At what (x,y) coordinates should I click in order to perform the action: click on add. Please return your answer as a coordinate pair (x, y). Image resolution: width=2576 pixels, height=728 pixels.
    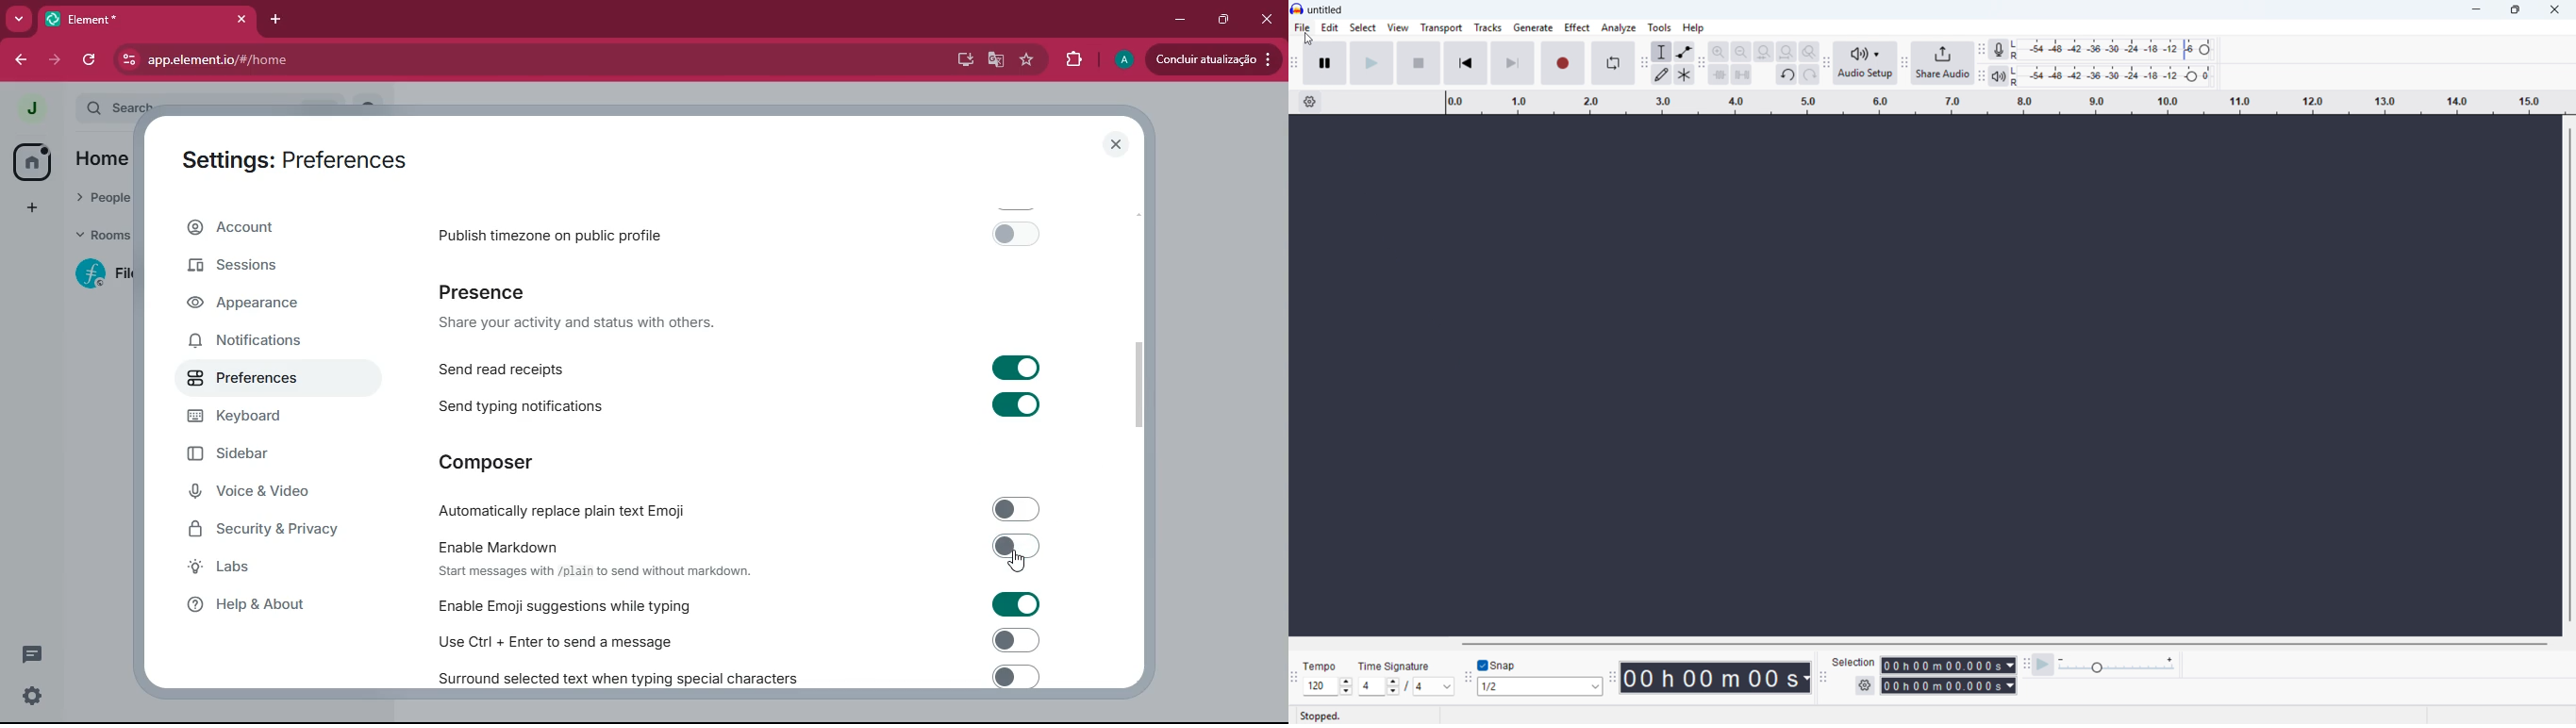
    Looking at the image, I should click on (28, 210).